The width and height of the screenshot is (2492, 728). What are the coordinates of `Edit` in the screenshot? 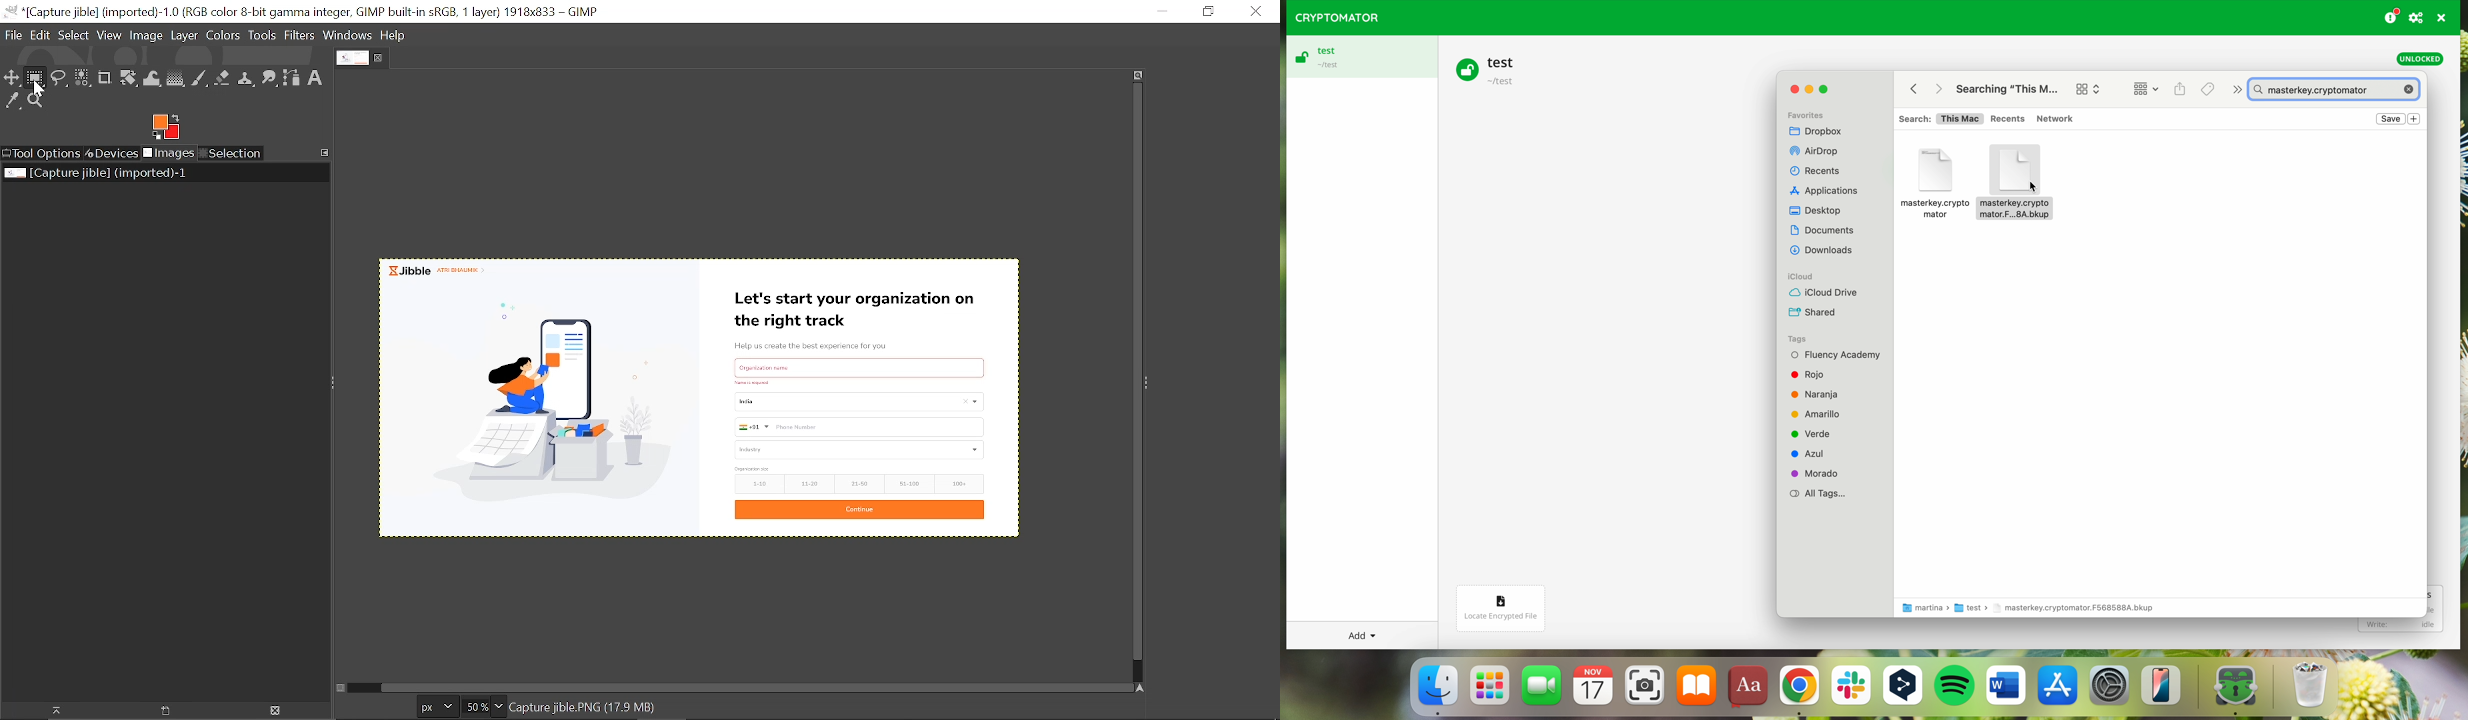 It's located at (40, 34).